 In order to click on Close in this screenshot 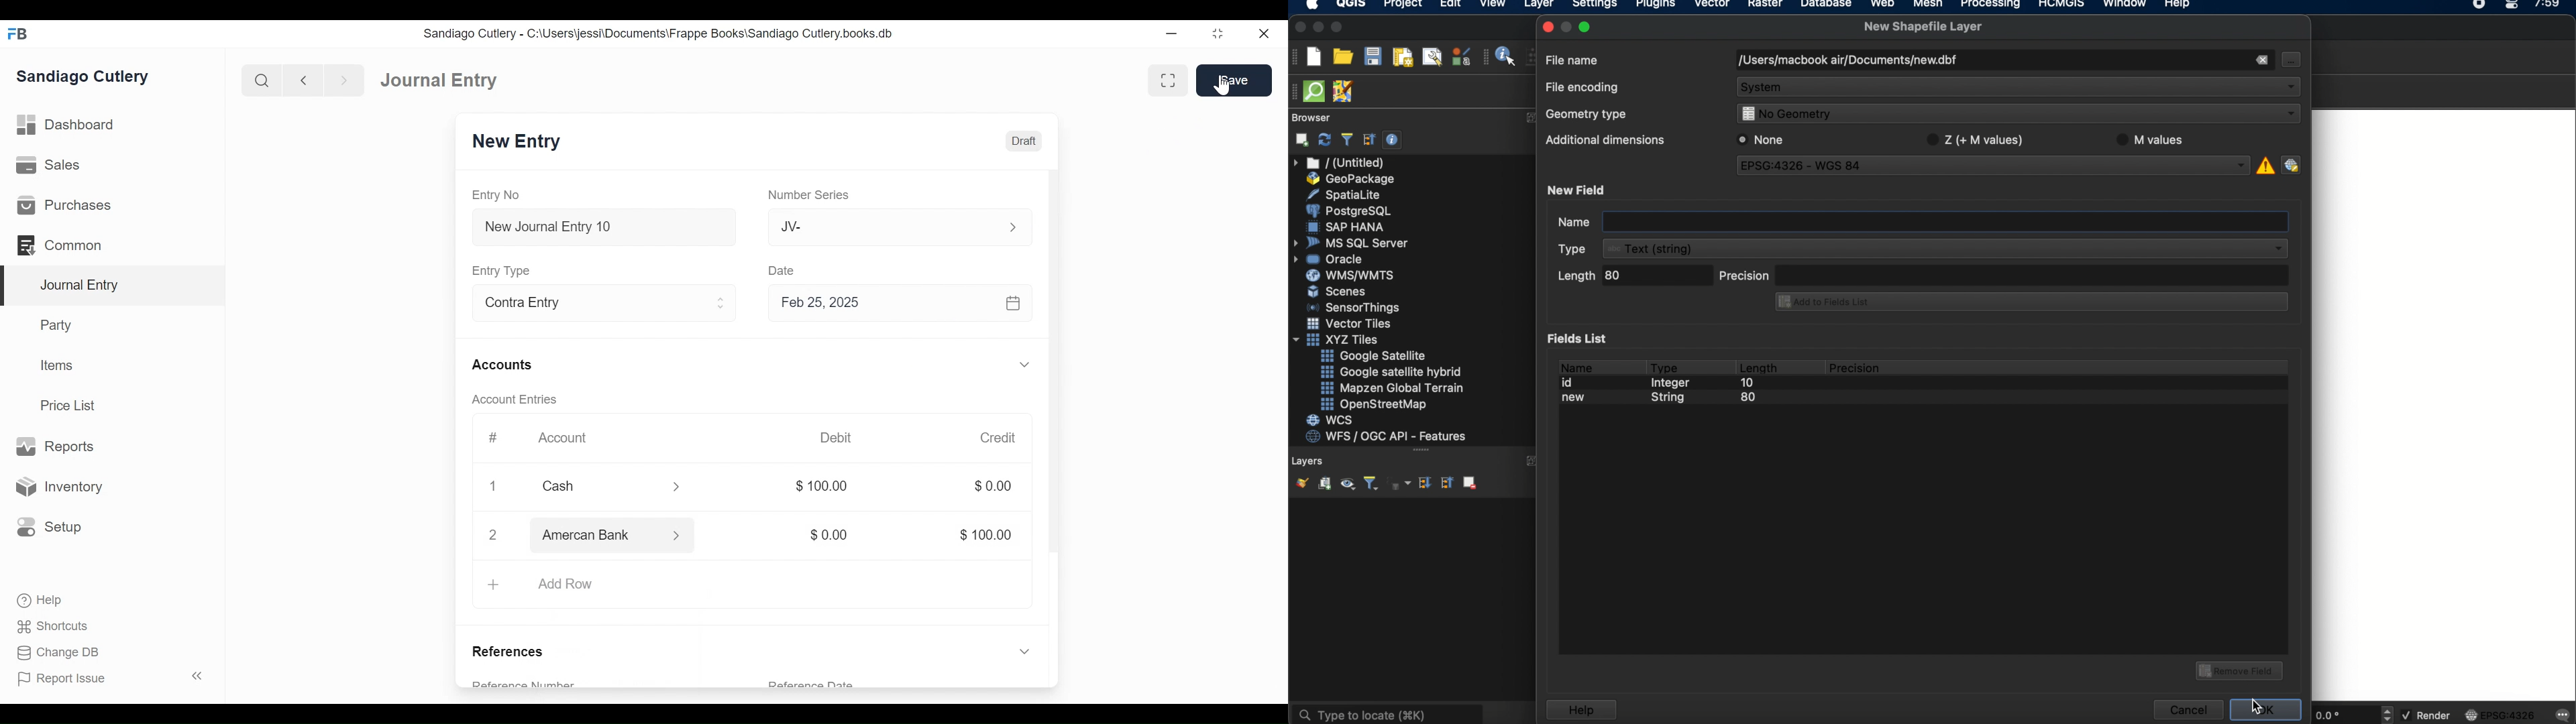, I will do `click(1263, 34)`.